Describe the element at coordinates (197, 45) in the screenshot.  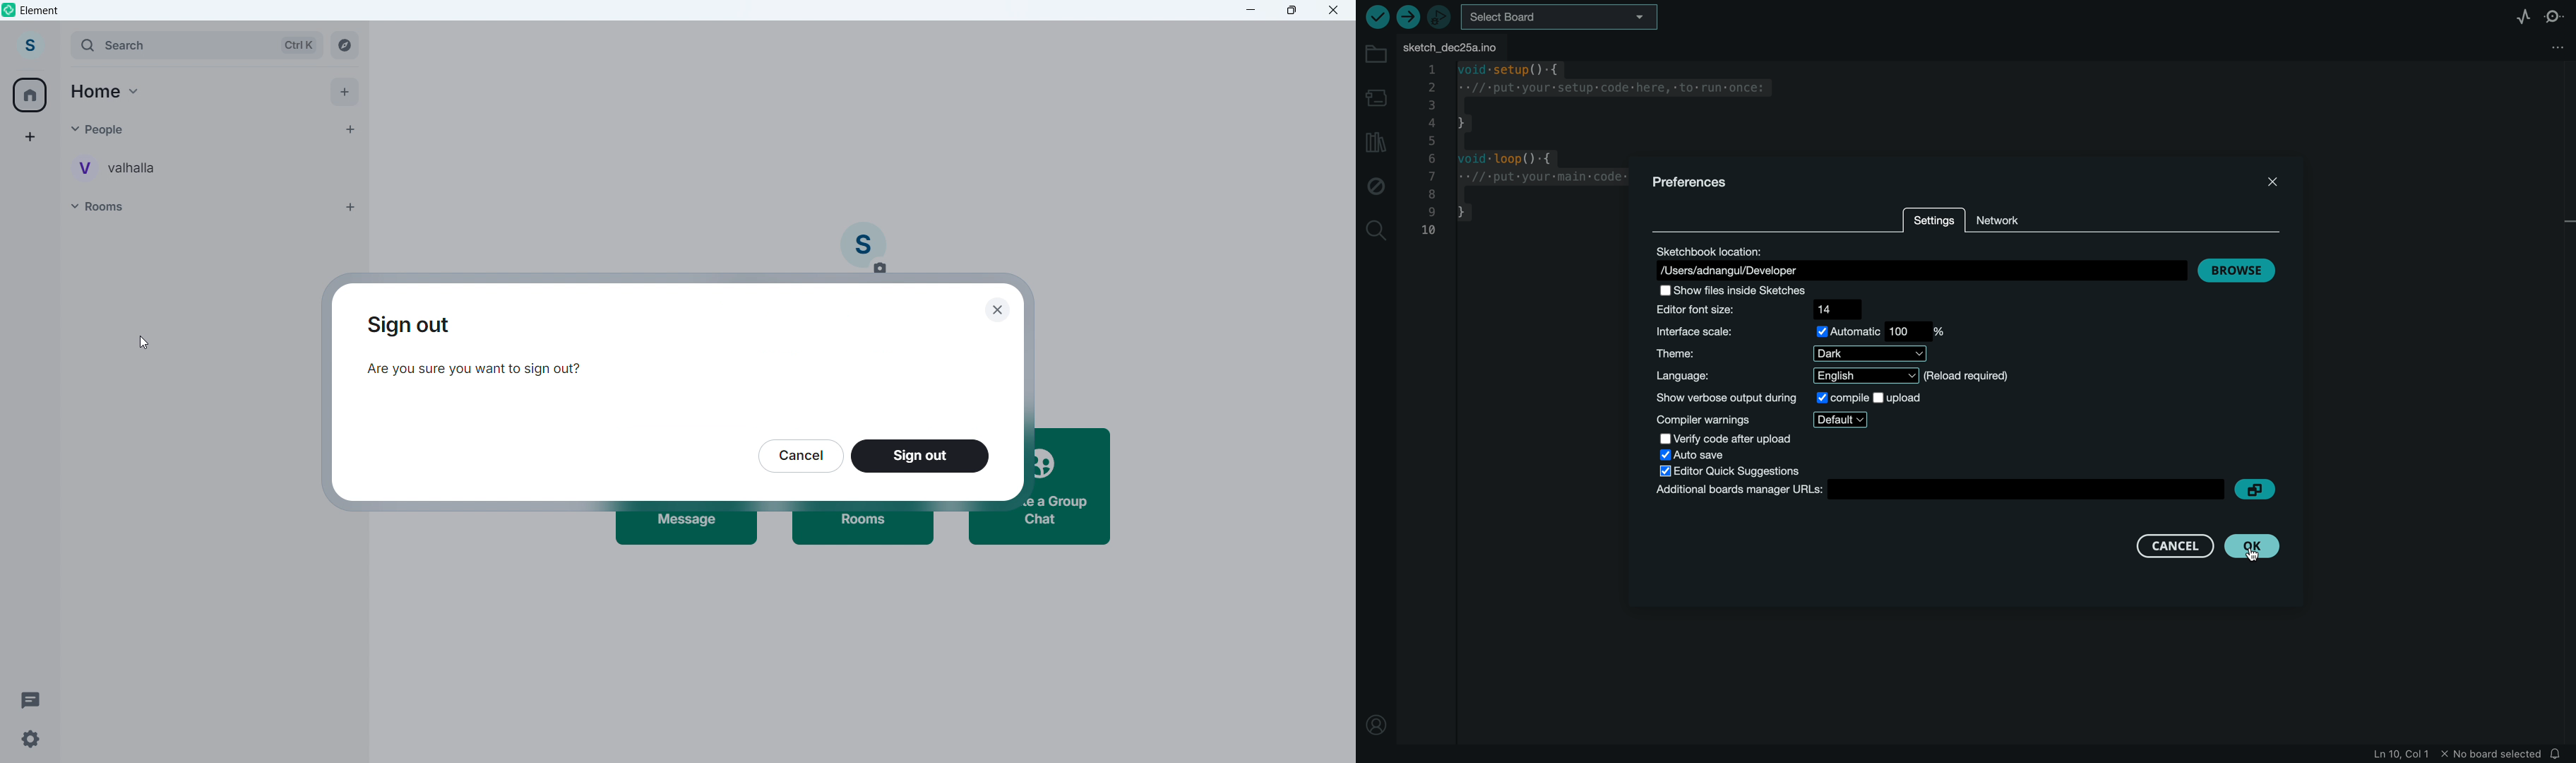
I see `search` at that location.